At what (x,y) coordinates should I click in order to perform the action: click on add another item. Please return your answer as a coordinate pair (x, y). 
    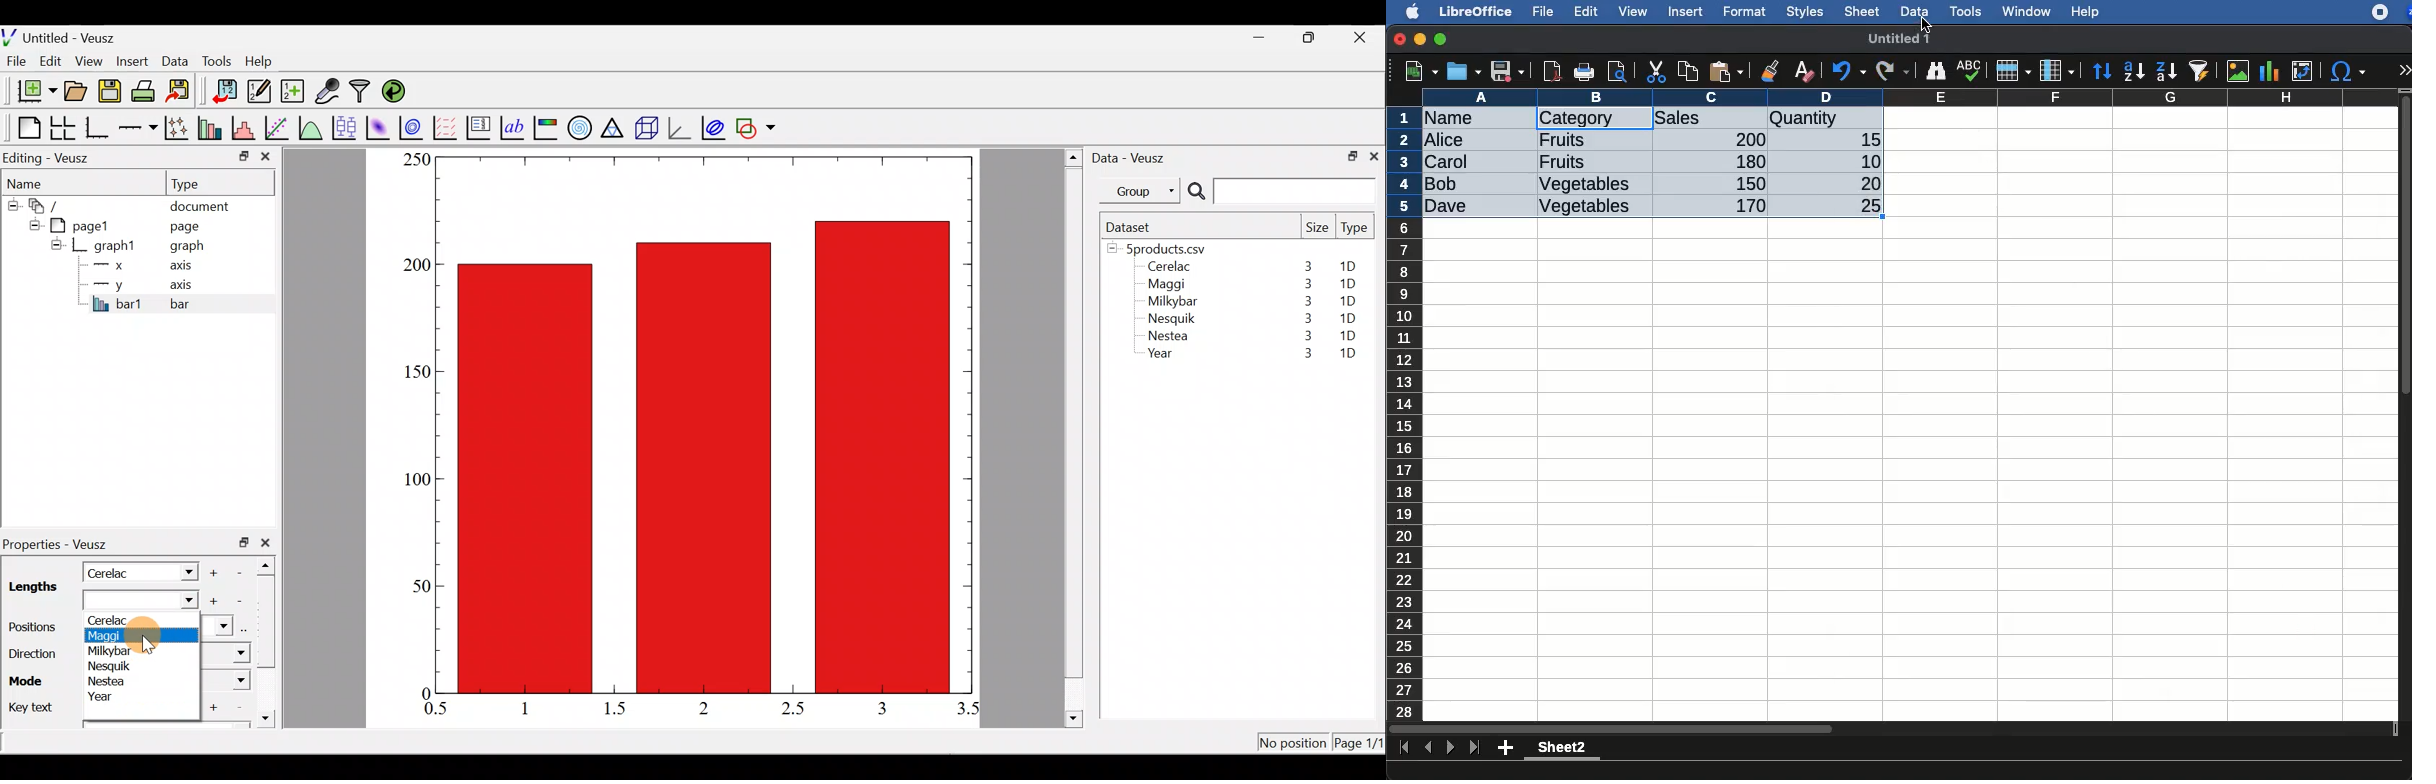
    Looking at the image, I should click on (215, 706).